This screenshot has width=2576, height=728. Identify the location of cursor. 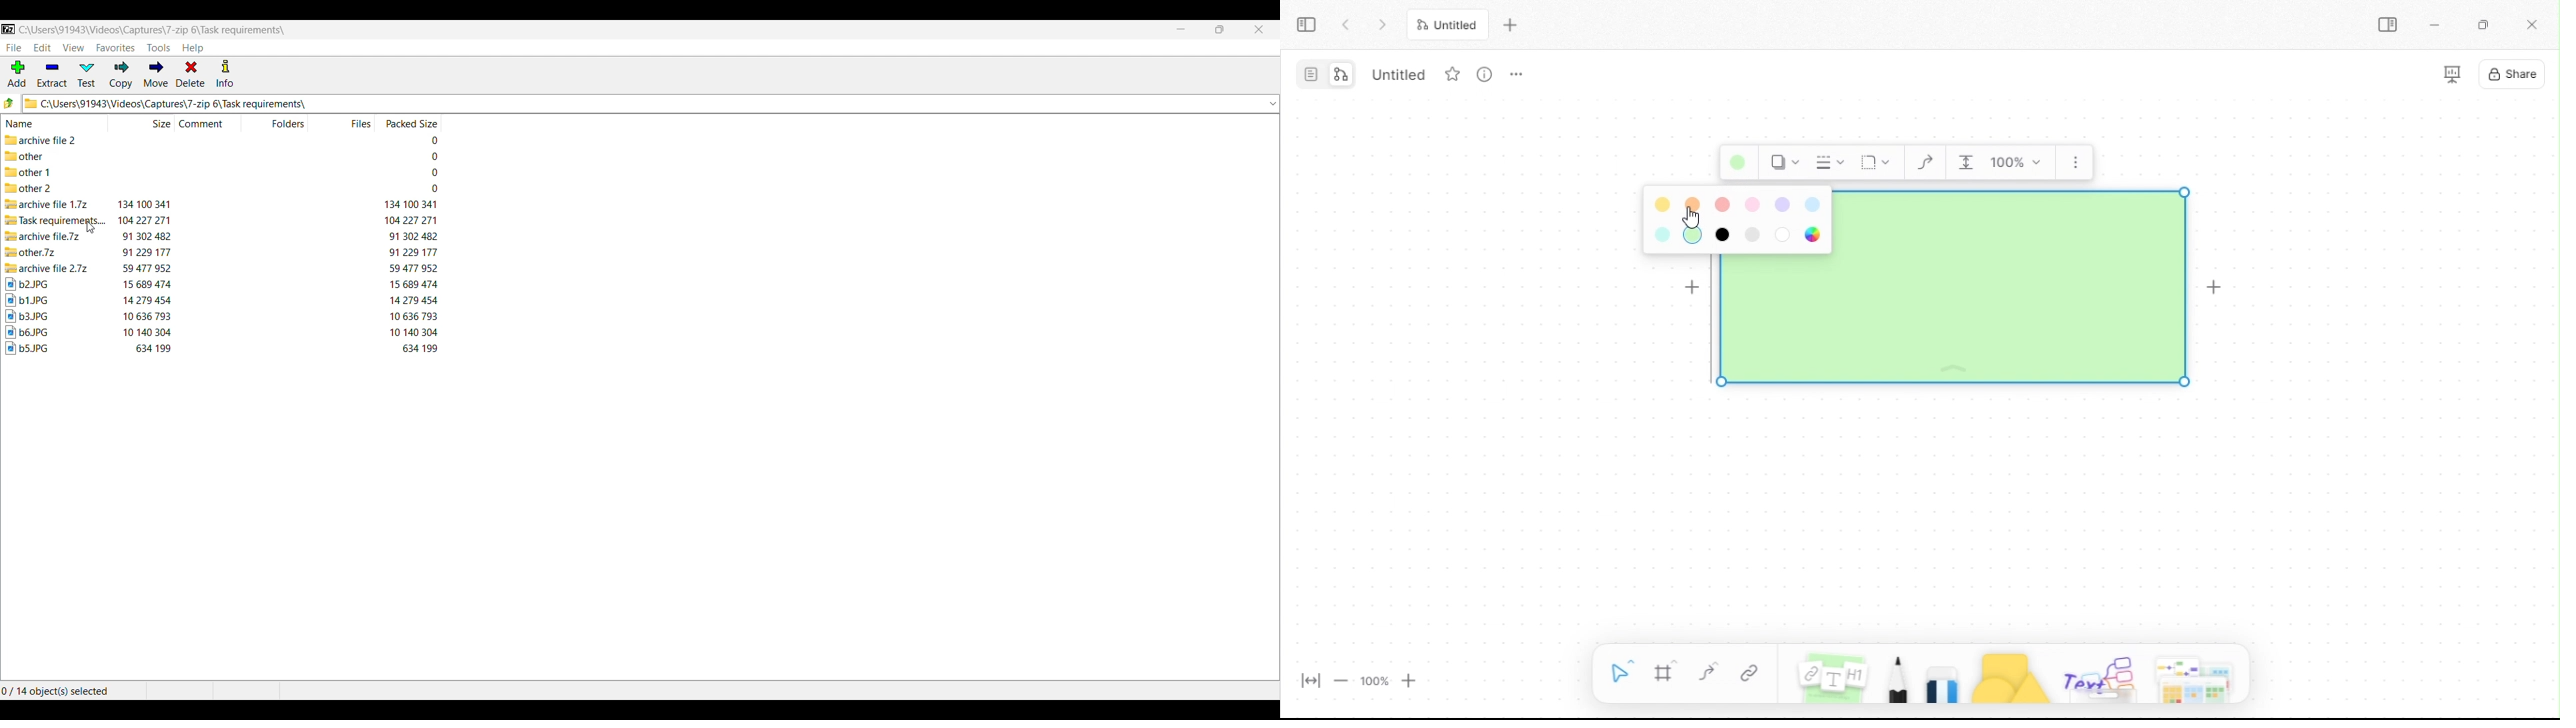
(1690, 218).